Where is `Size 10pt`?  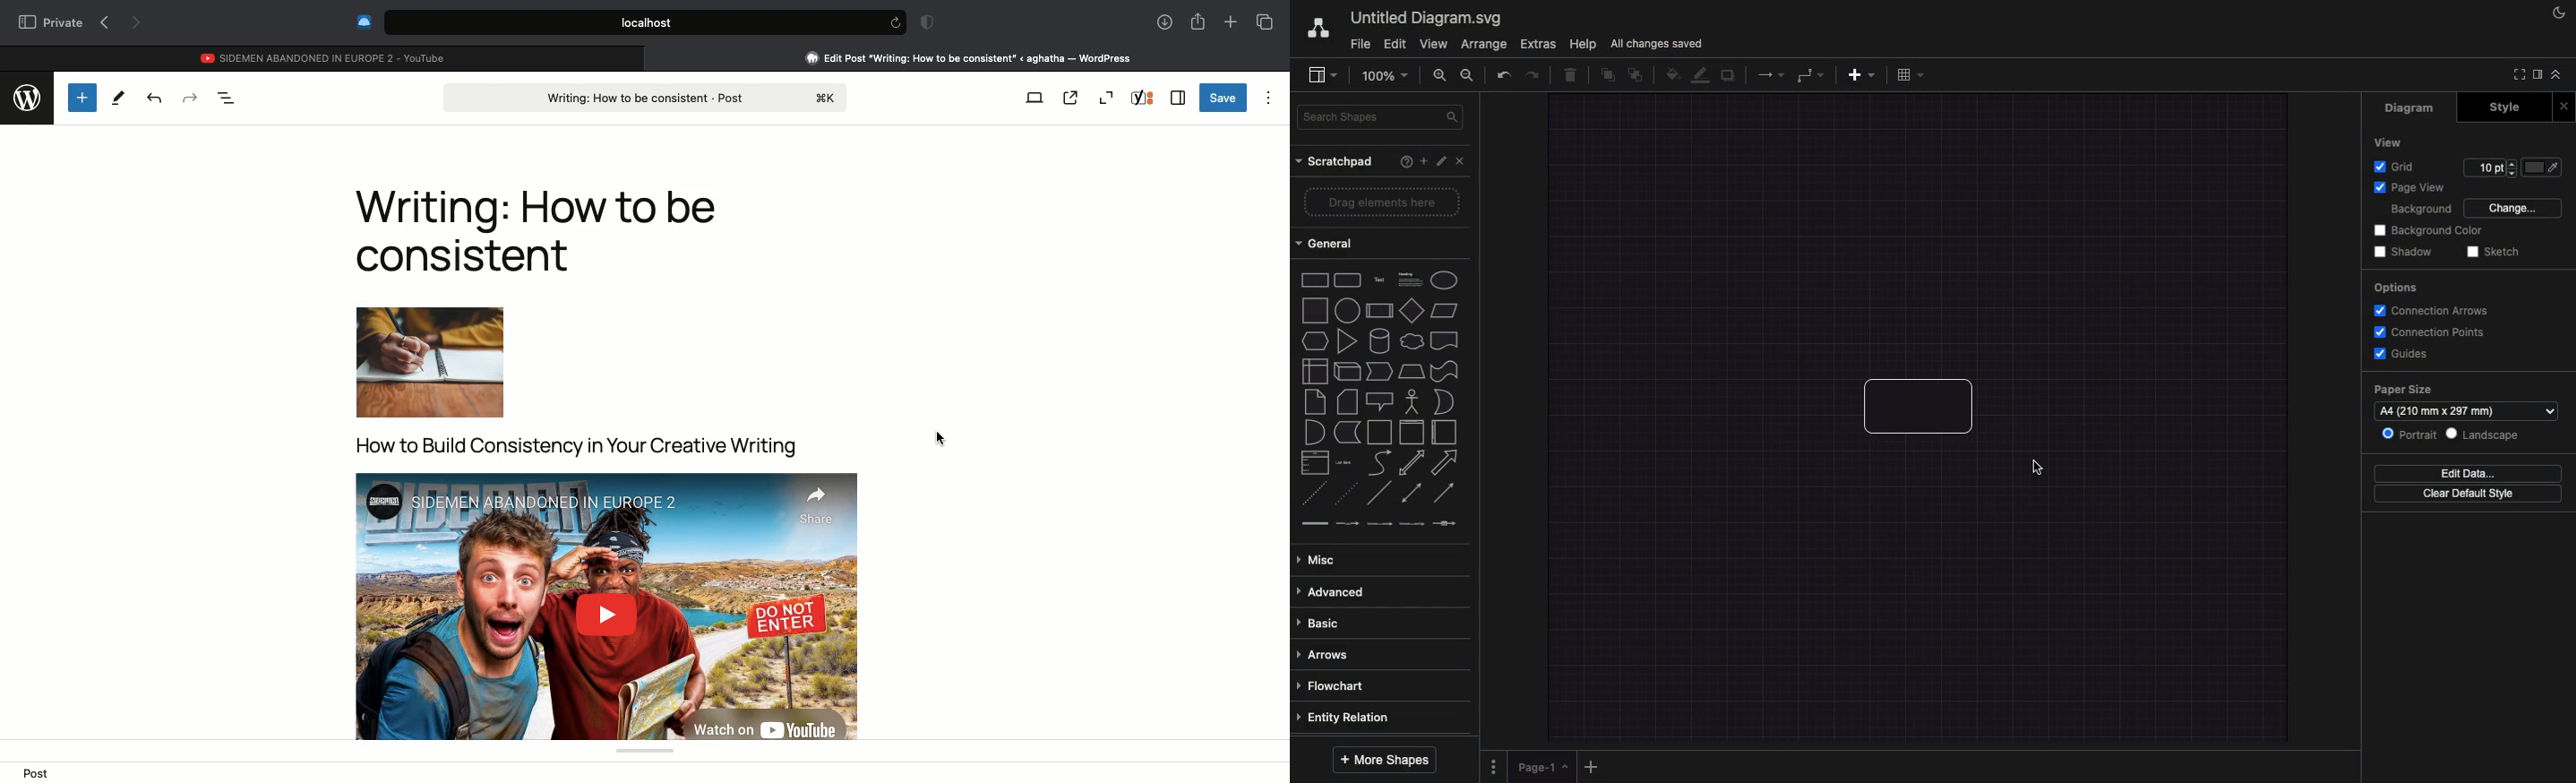 Size 10pt is located at coordinates (2491, 168).